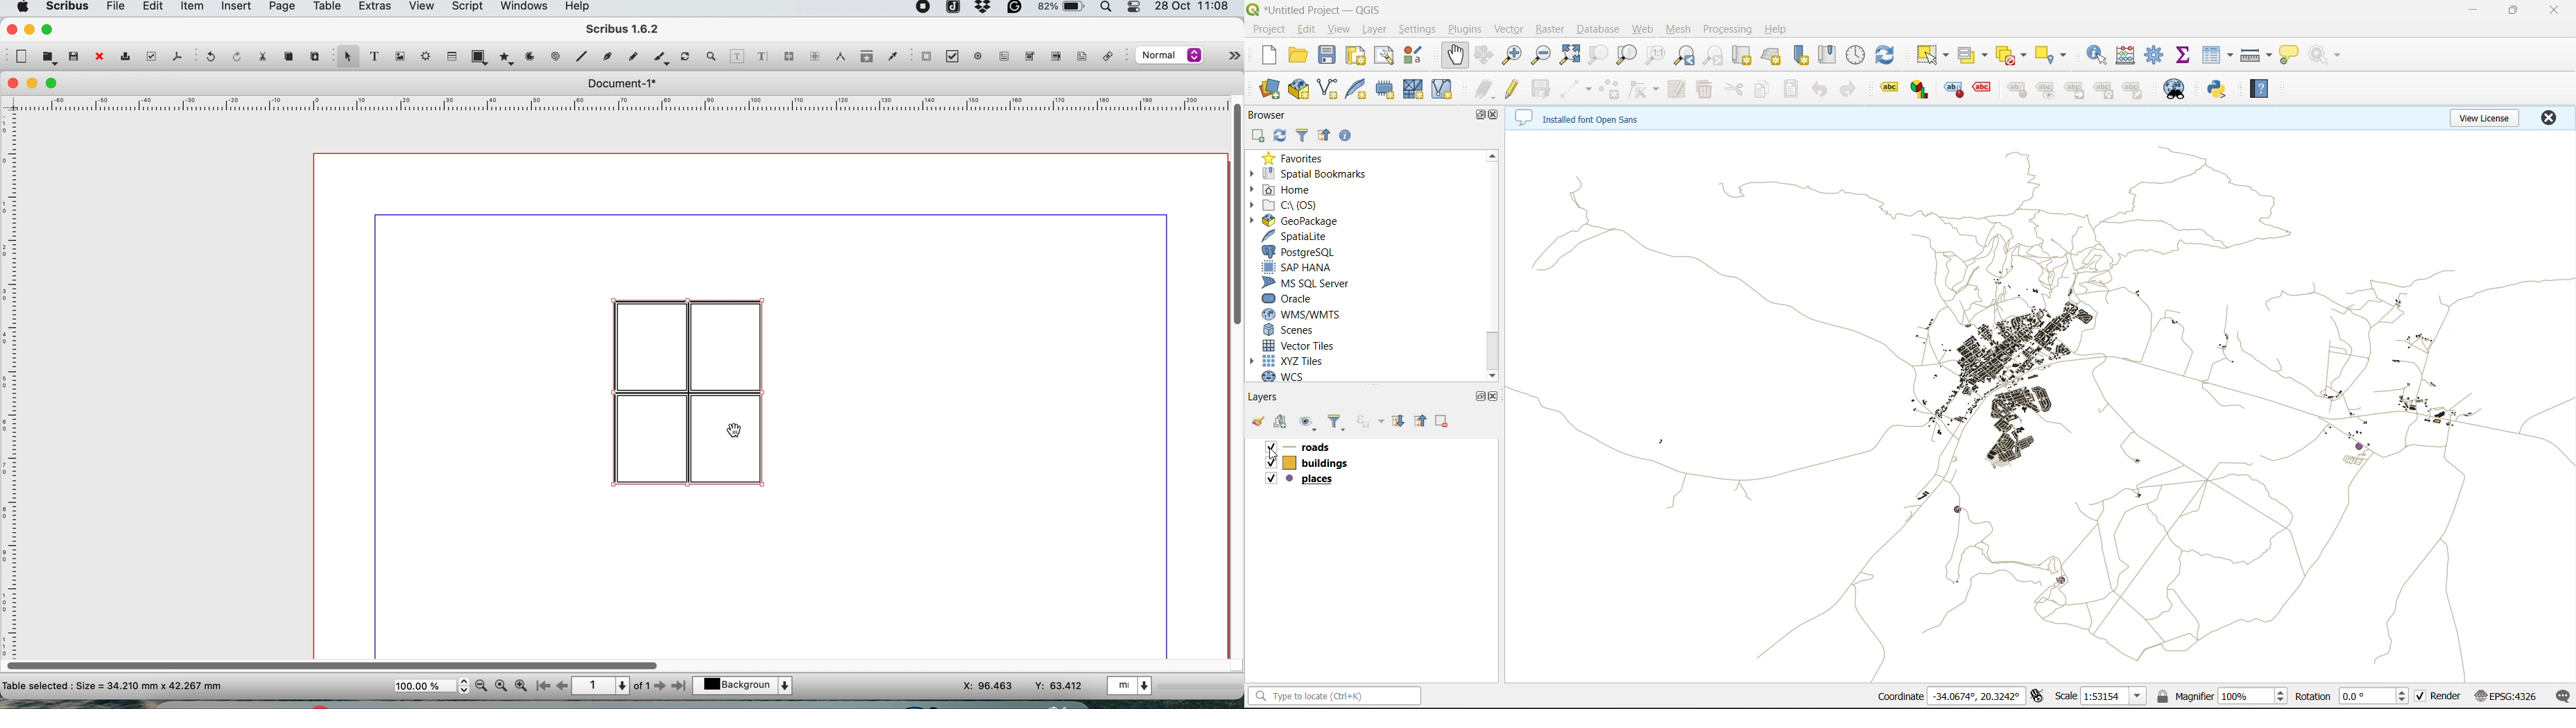  I want to click on pdf check button, so click(926, 56).